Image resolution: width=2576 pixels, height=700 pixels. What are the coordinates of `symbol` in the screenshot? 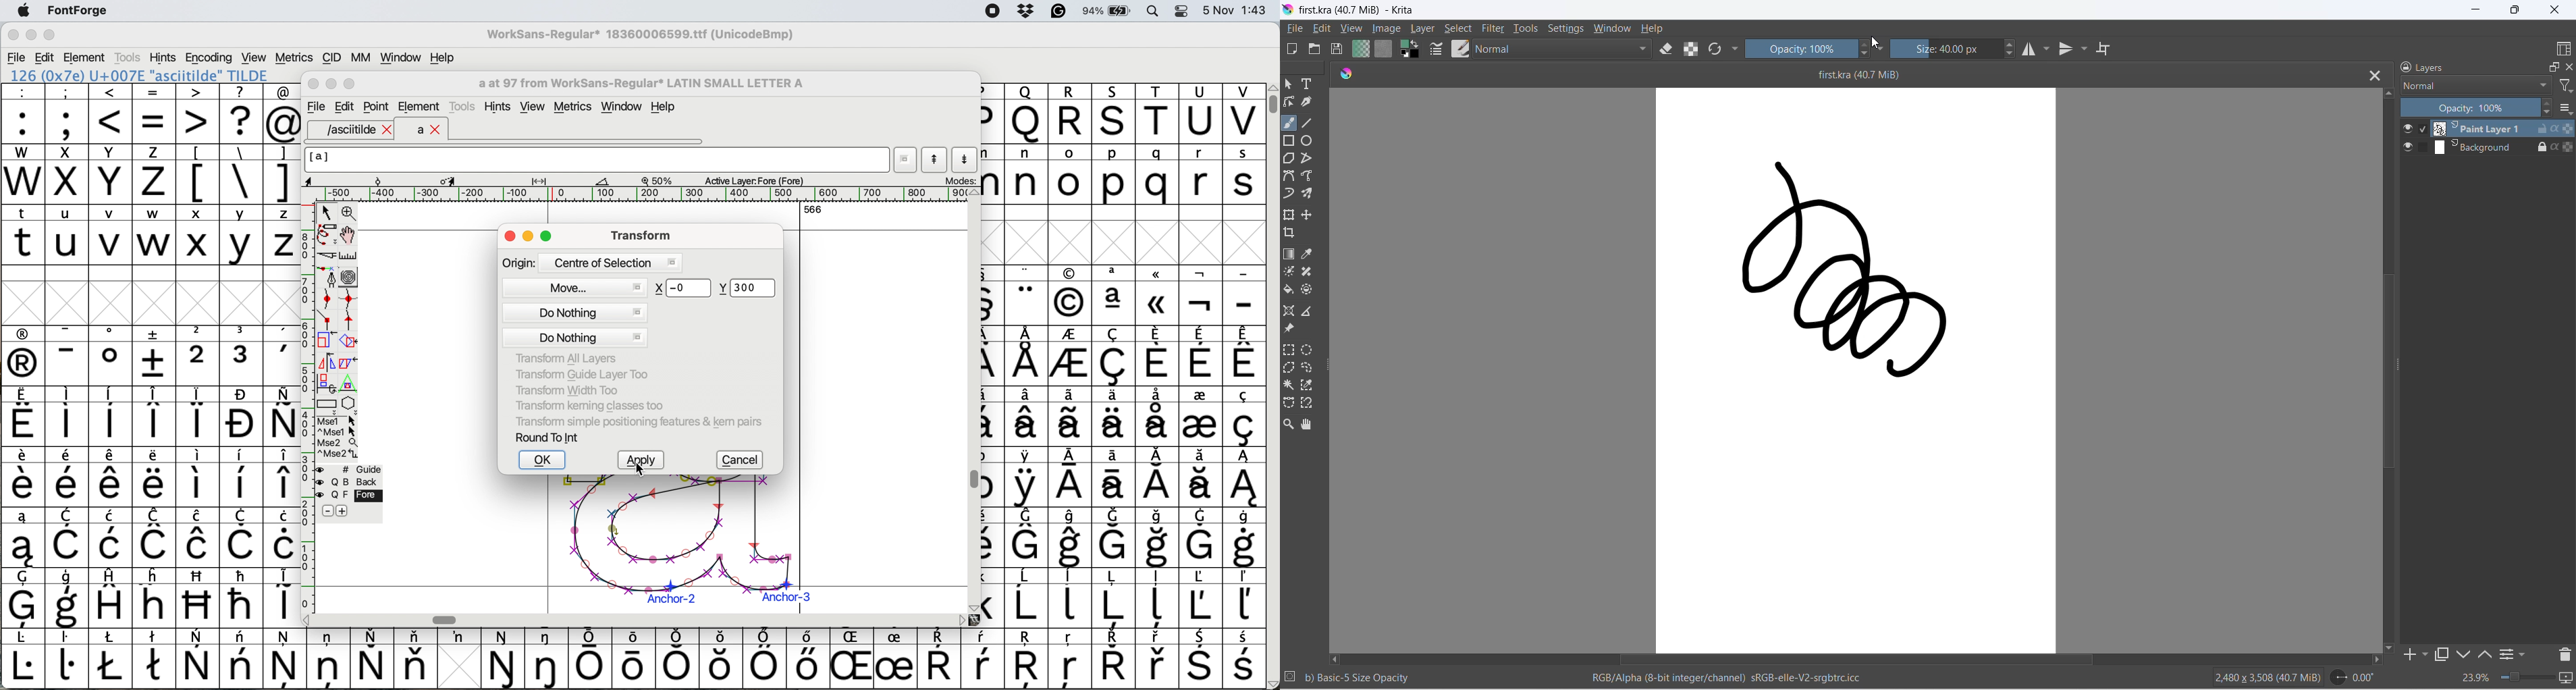 It's located at (282, 356).